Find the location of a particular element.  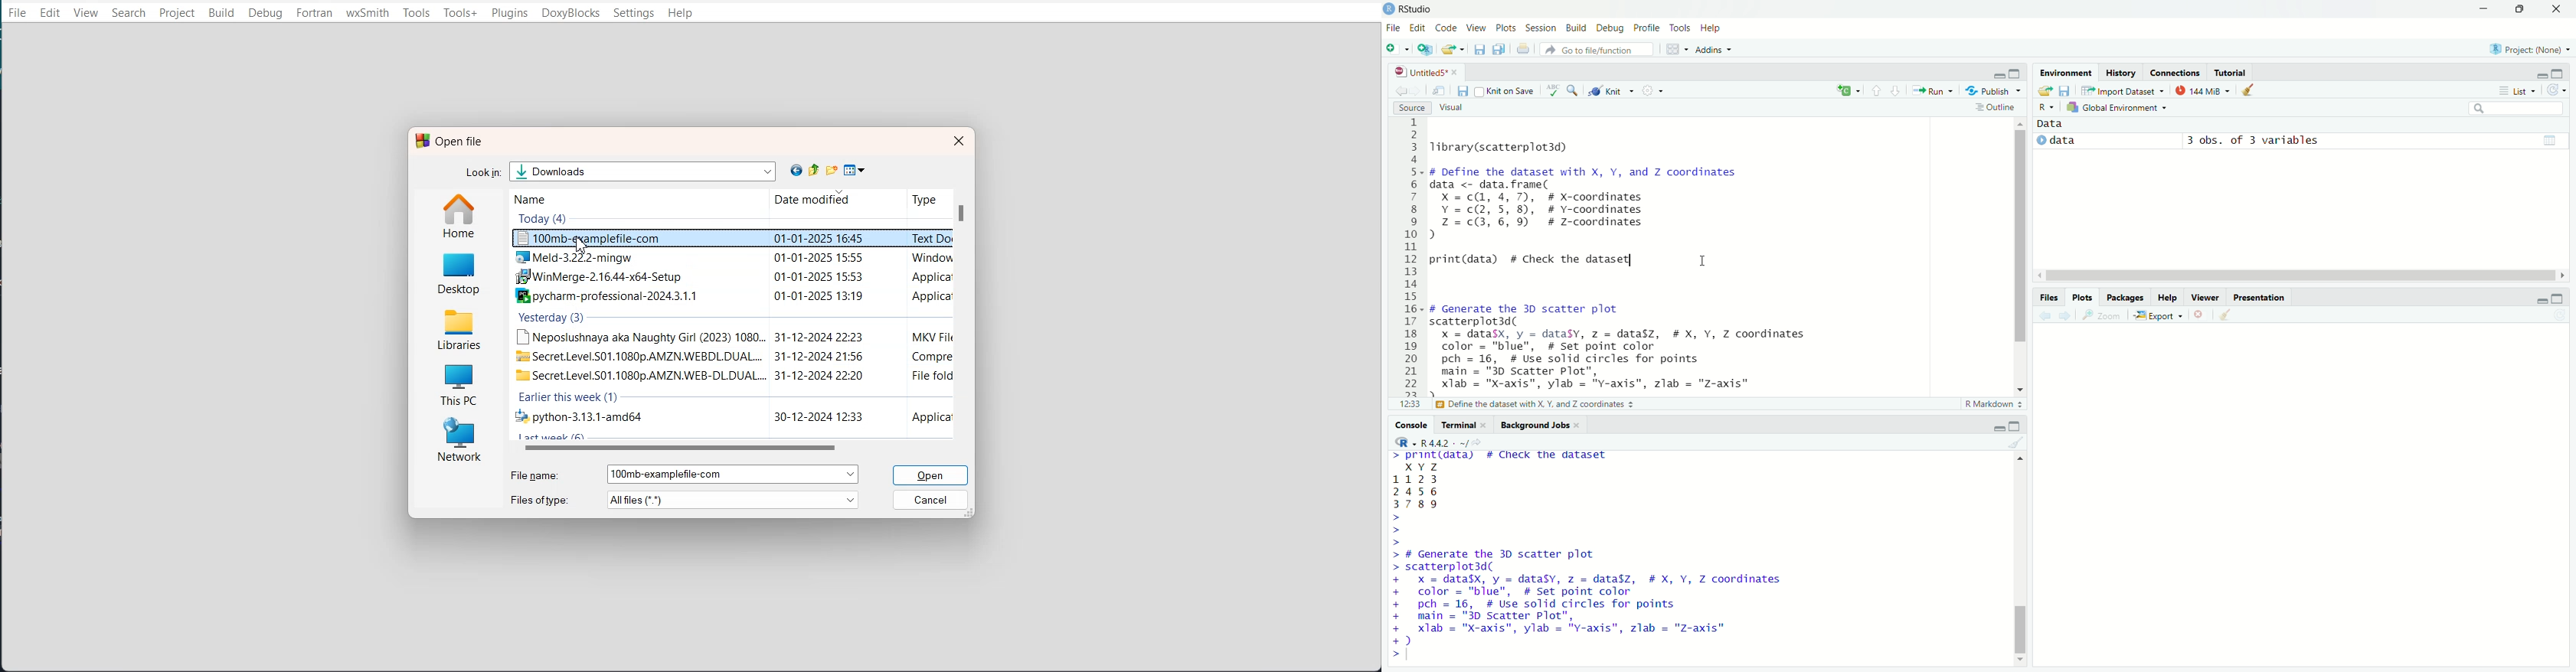

find/replace is located at coordinates (1574, 91).